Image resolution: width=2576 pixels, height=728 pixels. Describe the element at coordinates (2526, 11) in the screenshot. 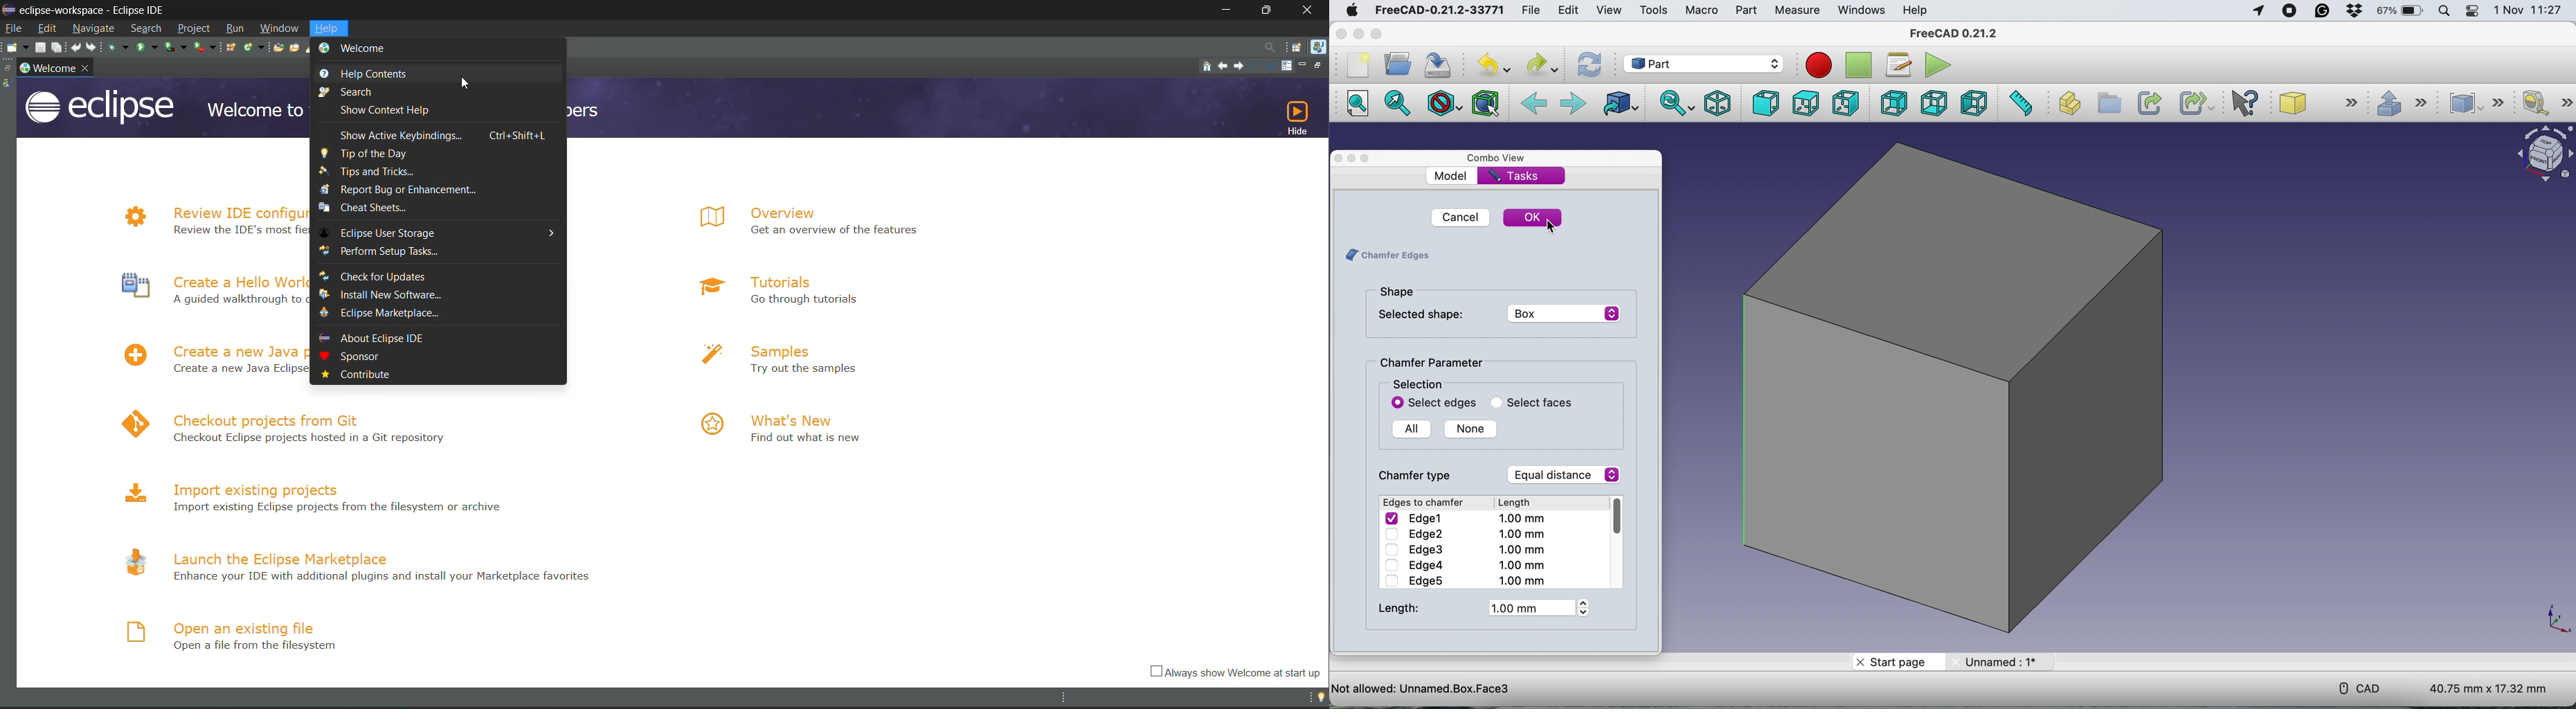

I see `date and time` at that location.